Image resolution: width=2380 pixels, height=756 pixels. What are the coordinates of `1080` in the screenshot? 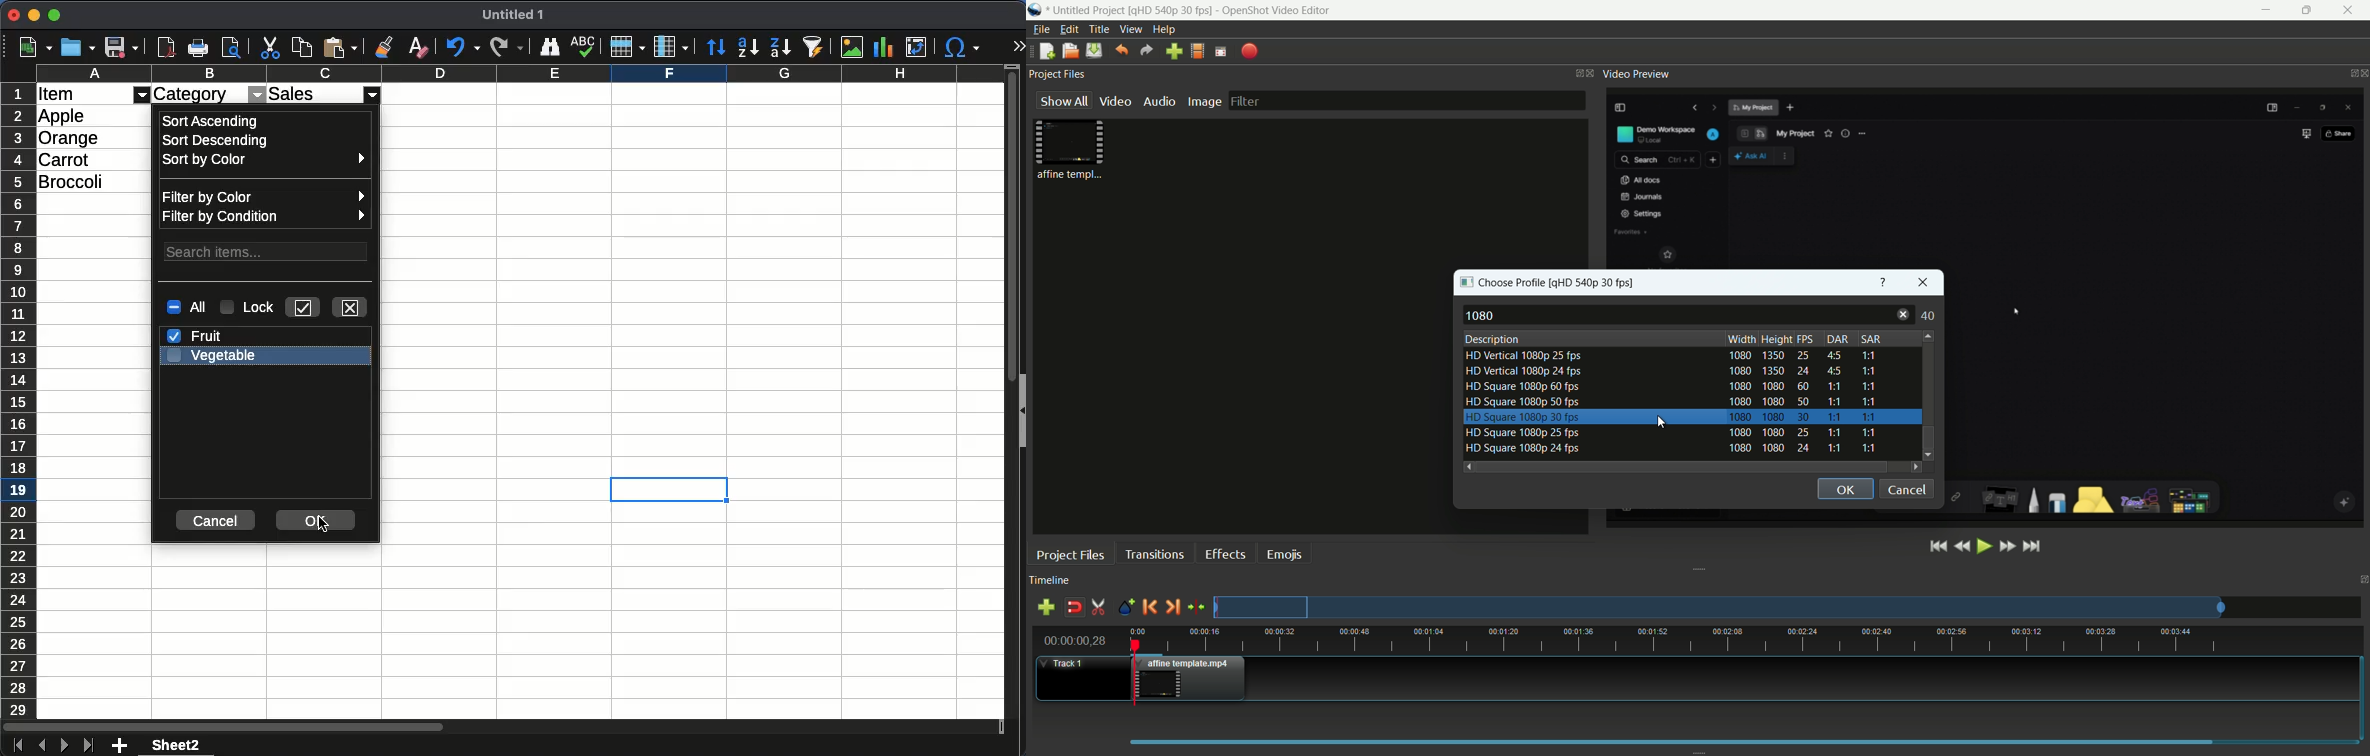 It's located at (1483, 316).